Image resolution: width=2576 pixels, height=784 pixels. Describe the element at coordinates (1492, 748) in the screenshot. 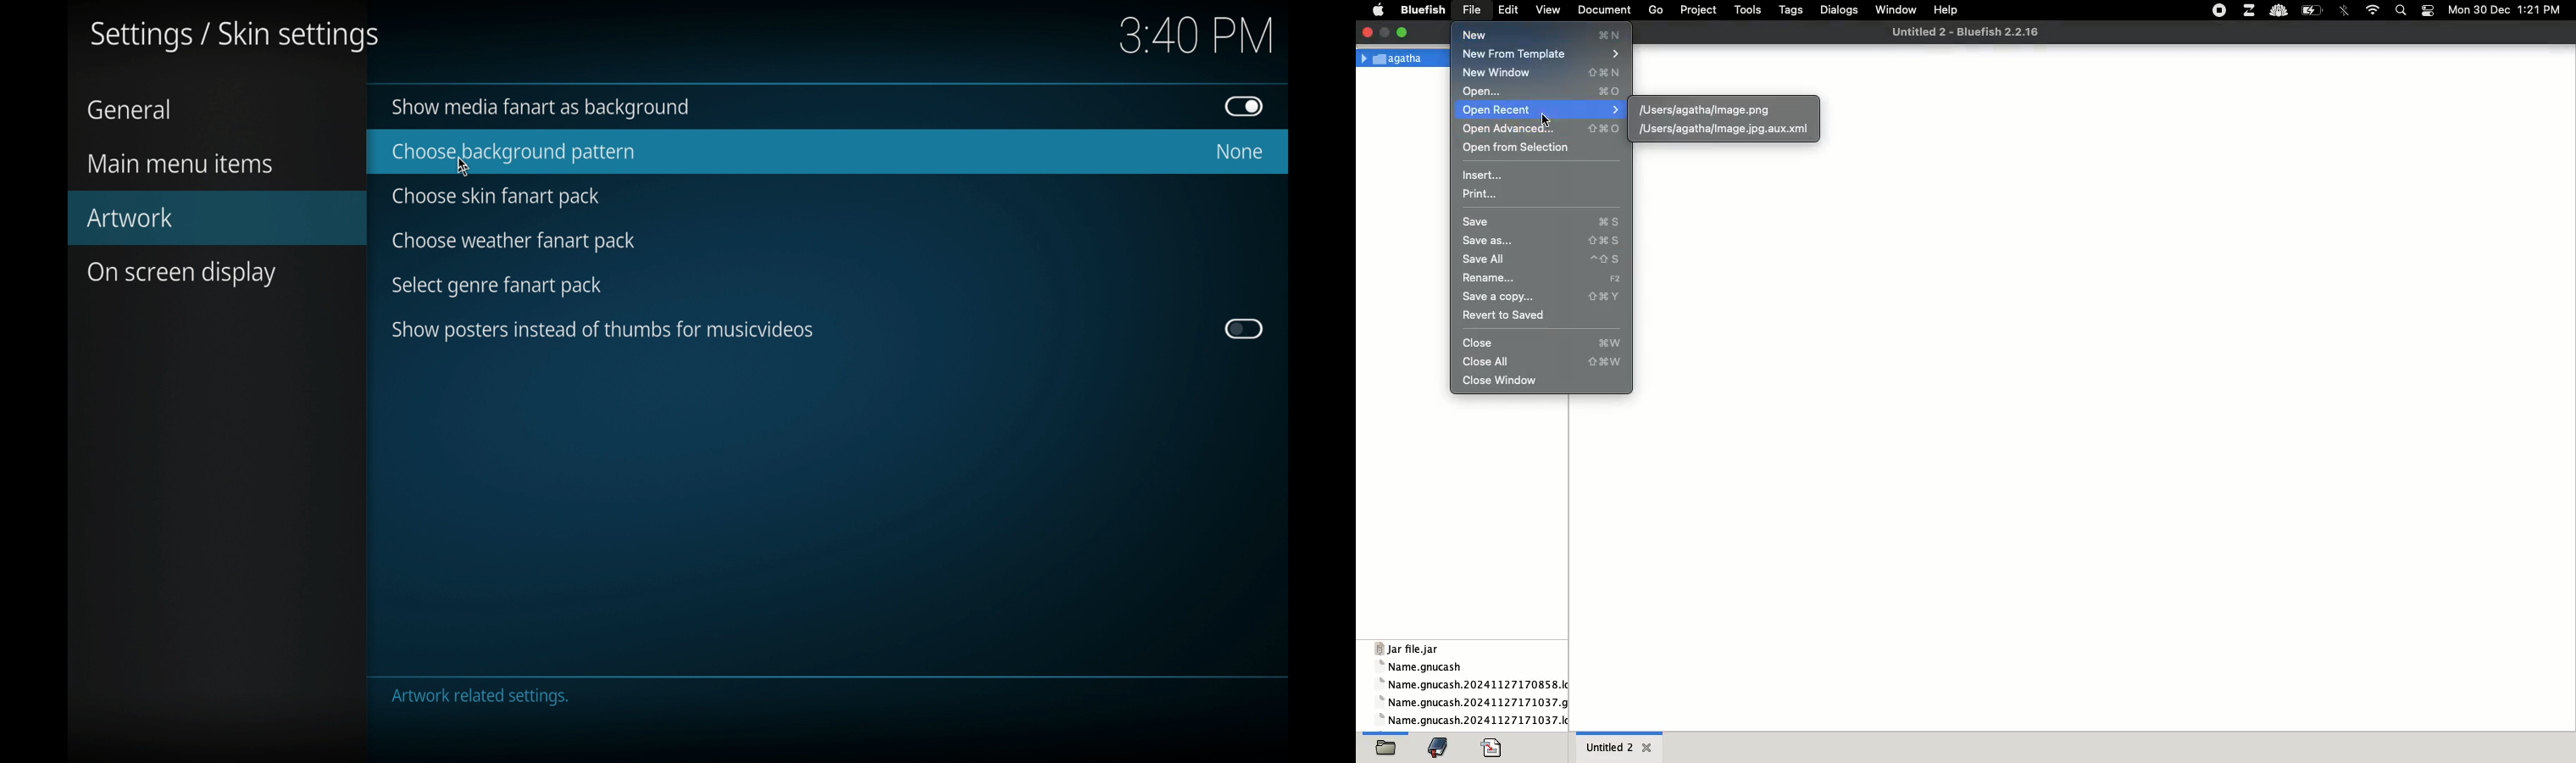

I see `code` at that location.